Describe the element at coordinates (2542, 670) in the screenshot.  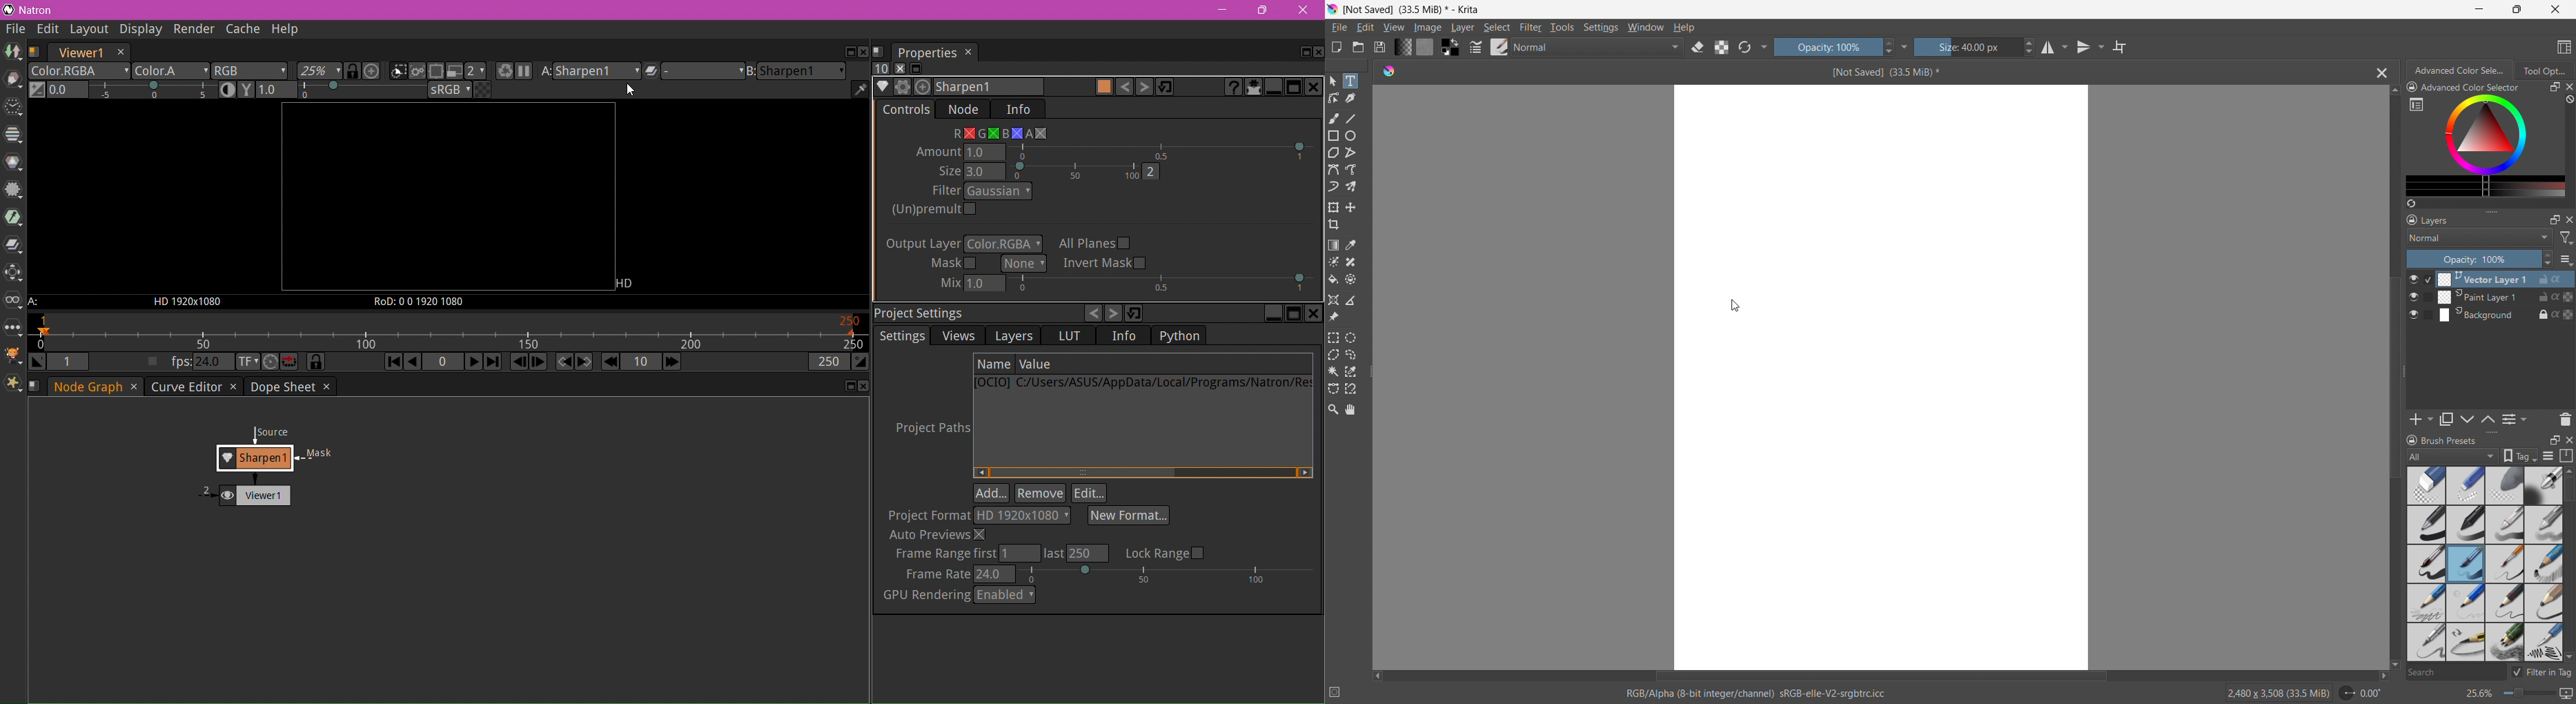
I see `filter in tag` at that location.